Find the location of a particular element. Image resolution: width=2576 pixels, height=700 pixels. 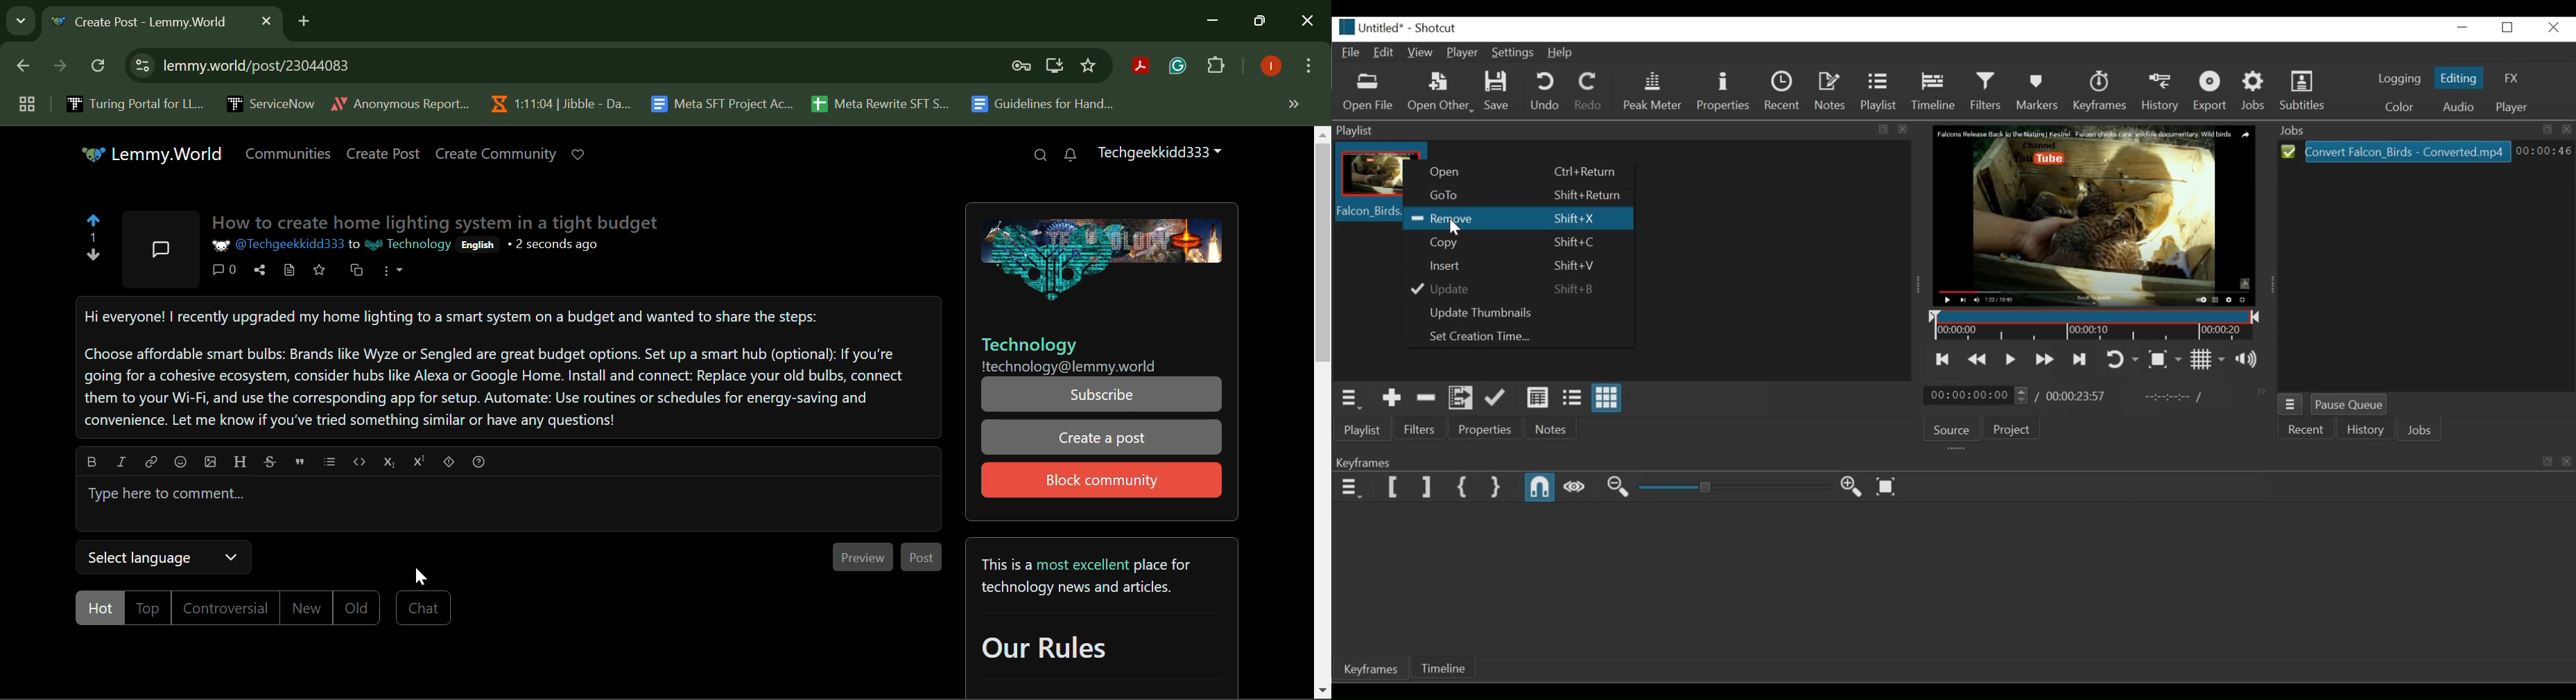

Zoom in Keyframe is located at coordinates (1849, 487).